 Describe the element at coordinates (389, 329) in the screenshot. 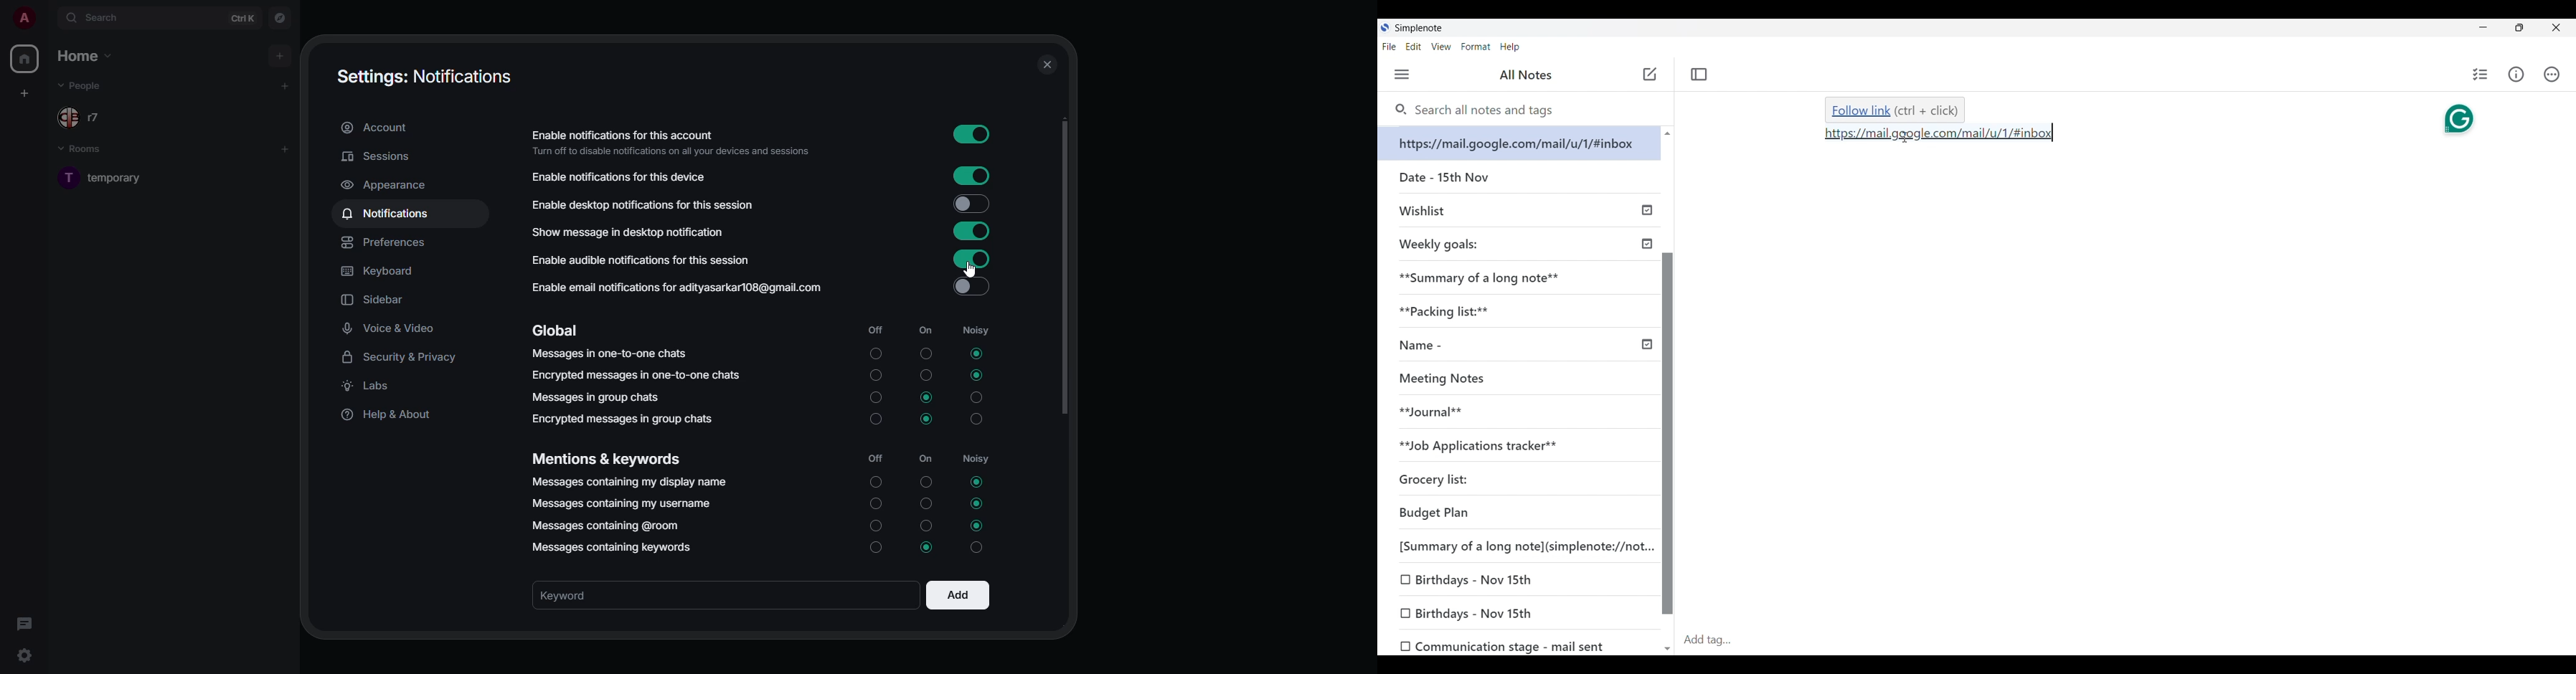

I see `voice & video` at that location.